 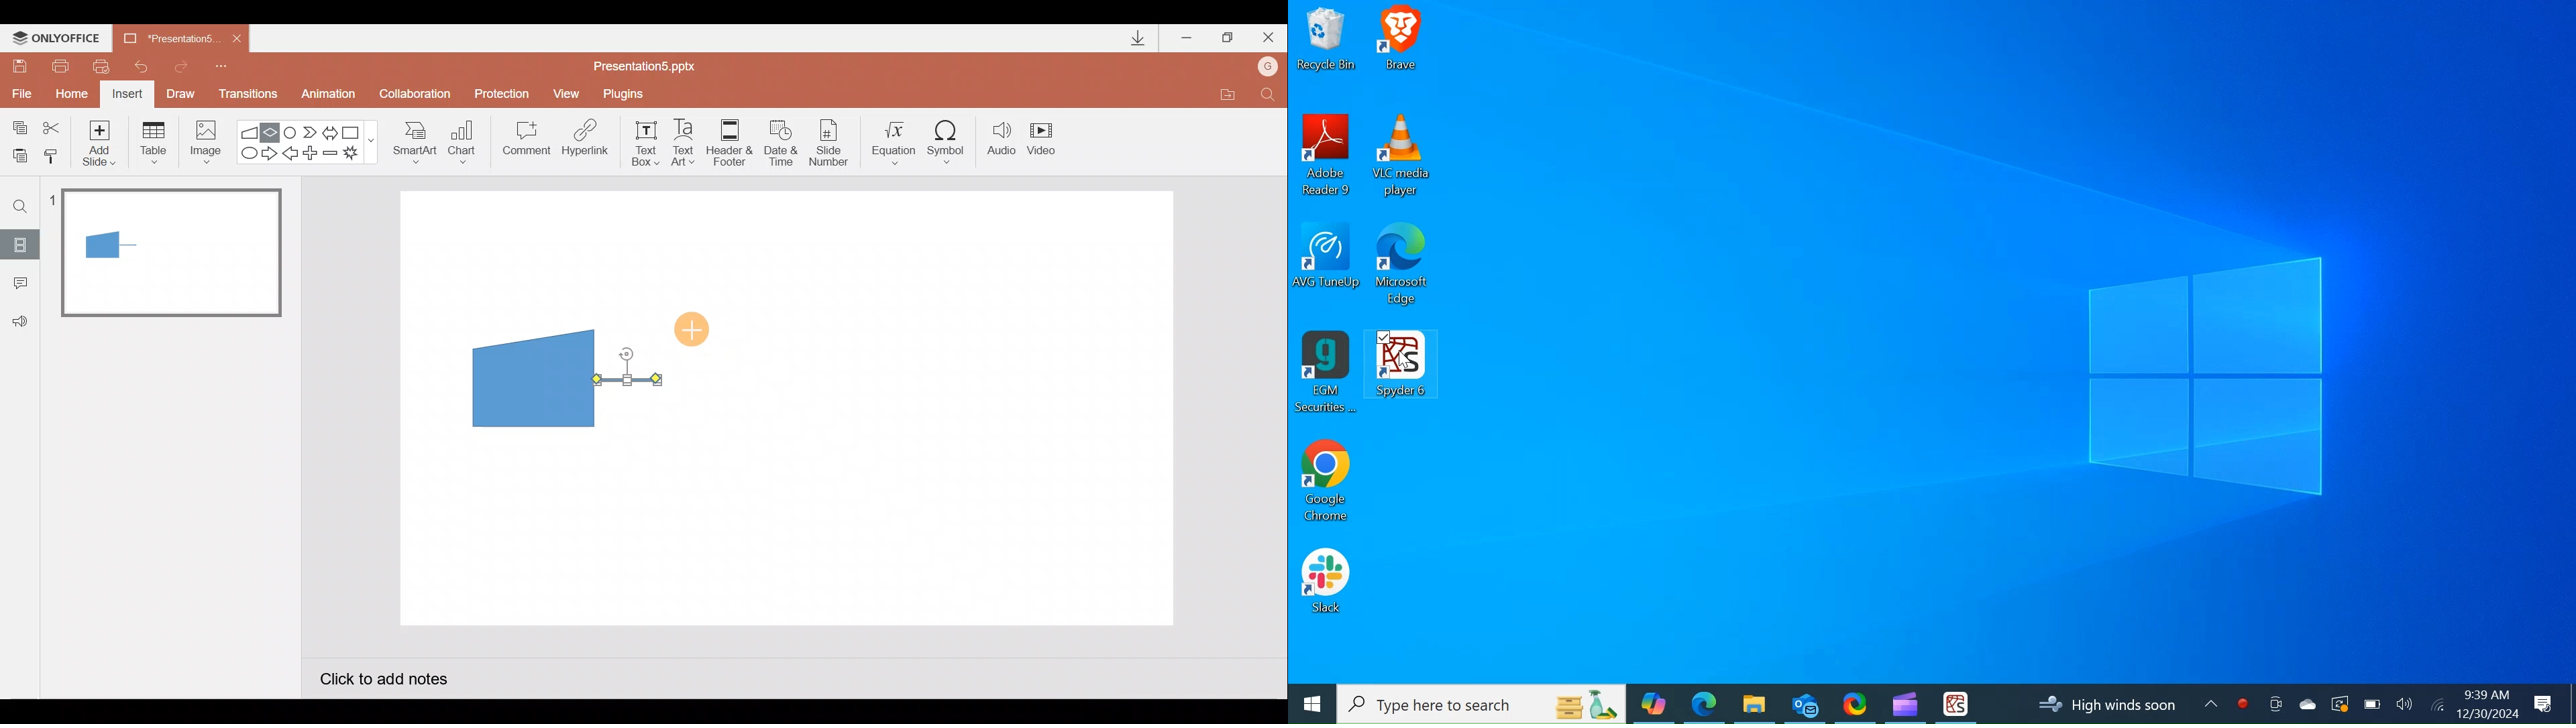 I want to click on Outlook Desktop Icon, so click(x=1805, y=703).